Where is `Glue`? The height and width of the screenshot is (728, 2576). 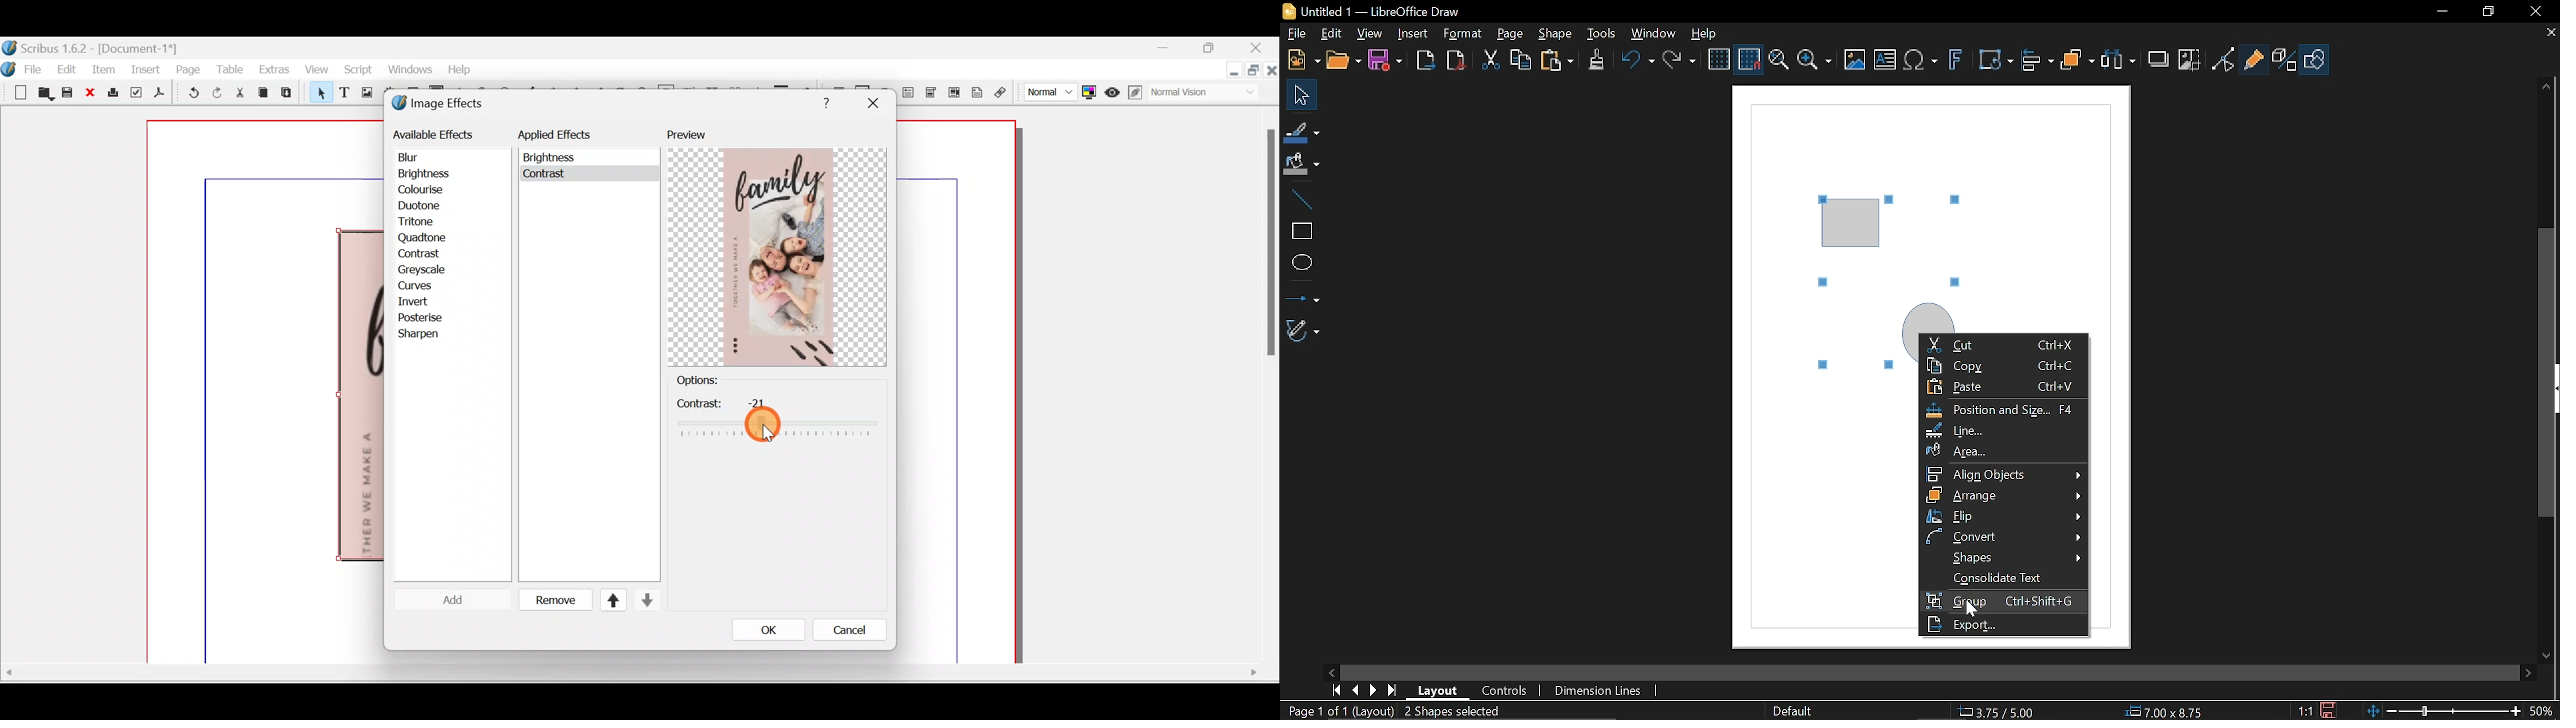 Glue is located at coordinates (2254, 60).